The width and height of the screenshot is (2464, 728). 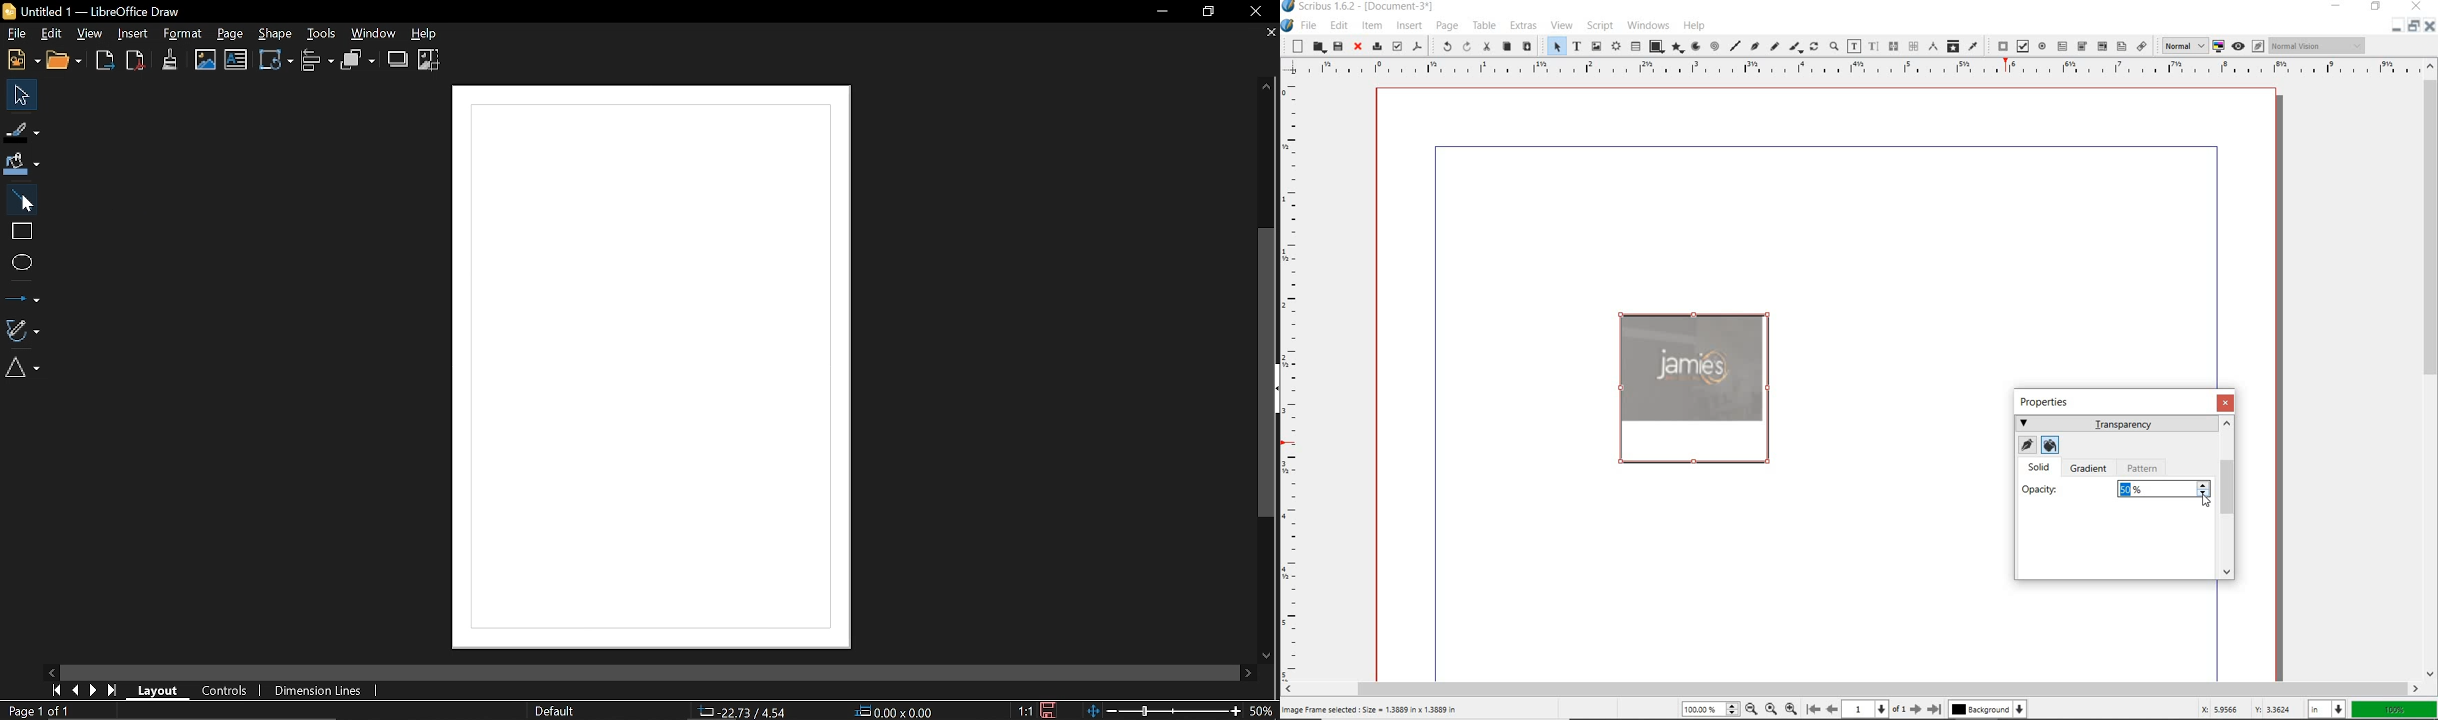 What do you see at coordinates (2238, 710) in the screenshot?
I see `coordinates` at bounding box center [2238, 710].